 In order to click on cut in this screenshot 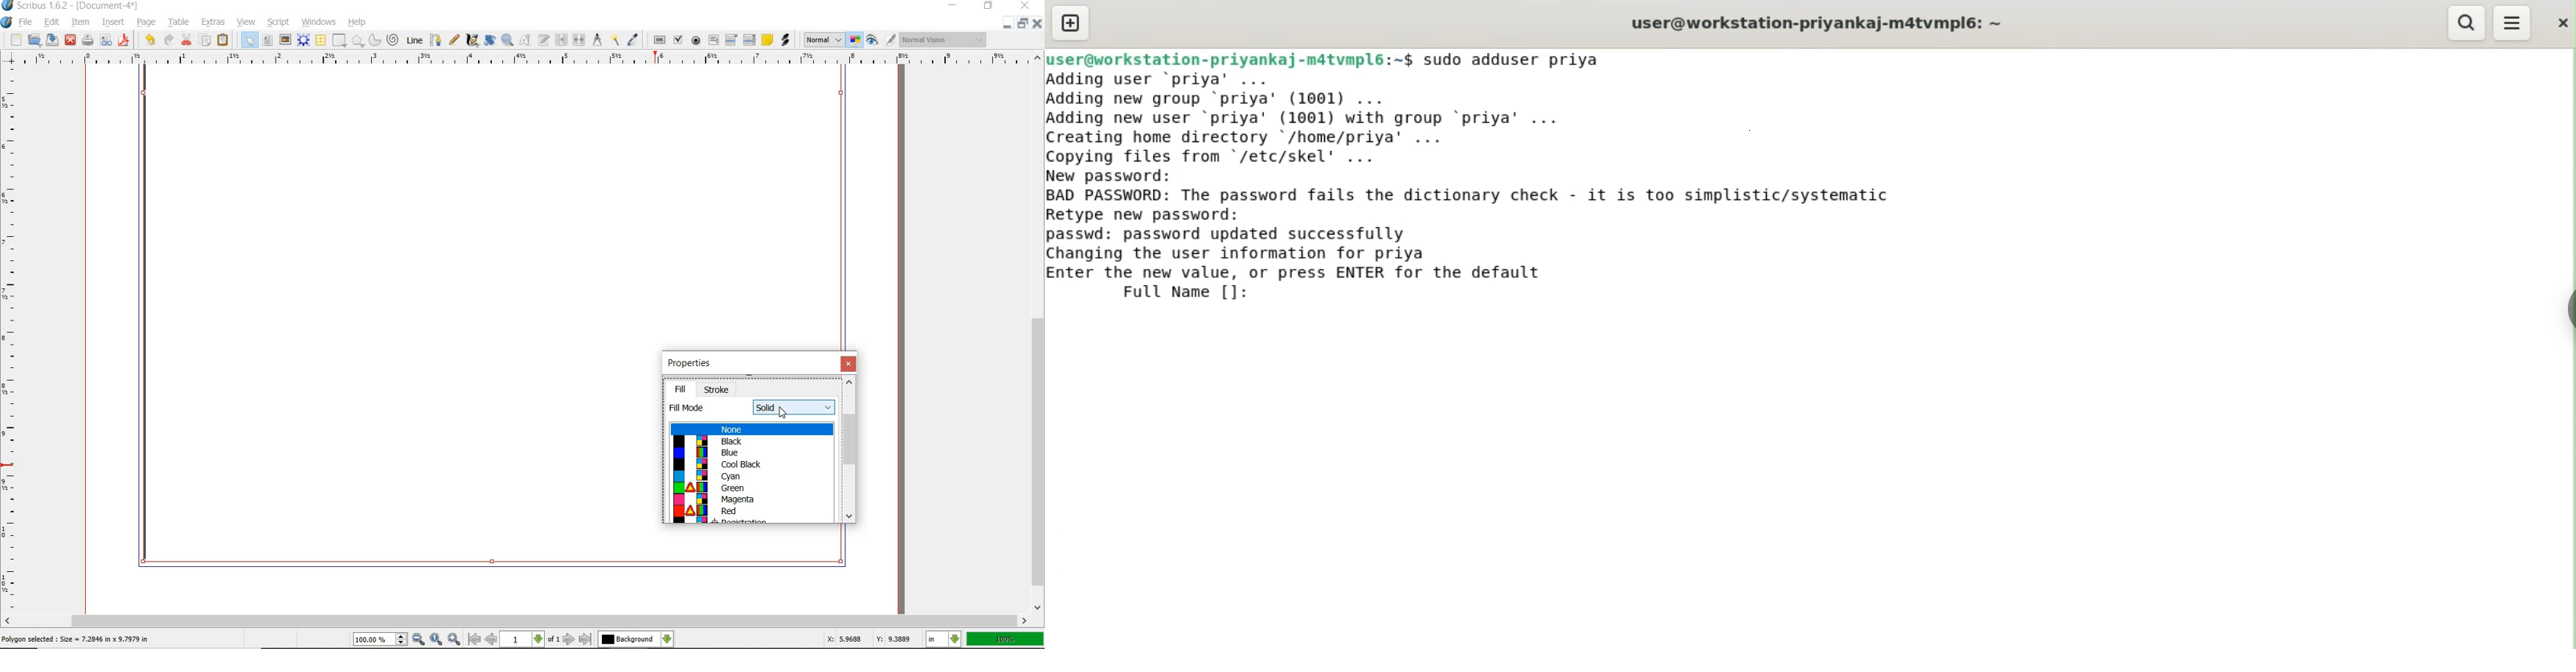, I will do `click(187, 39)`.